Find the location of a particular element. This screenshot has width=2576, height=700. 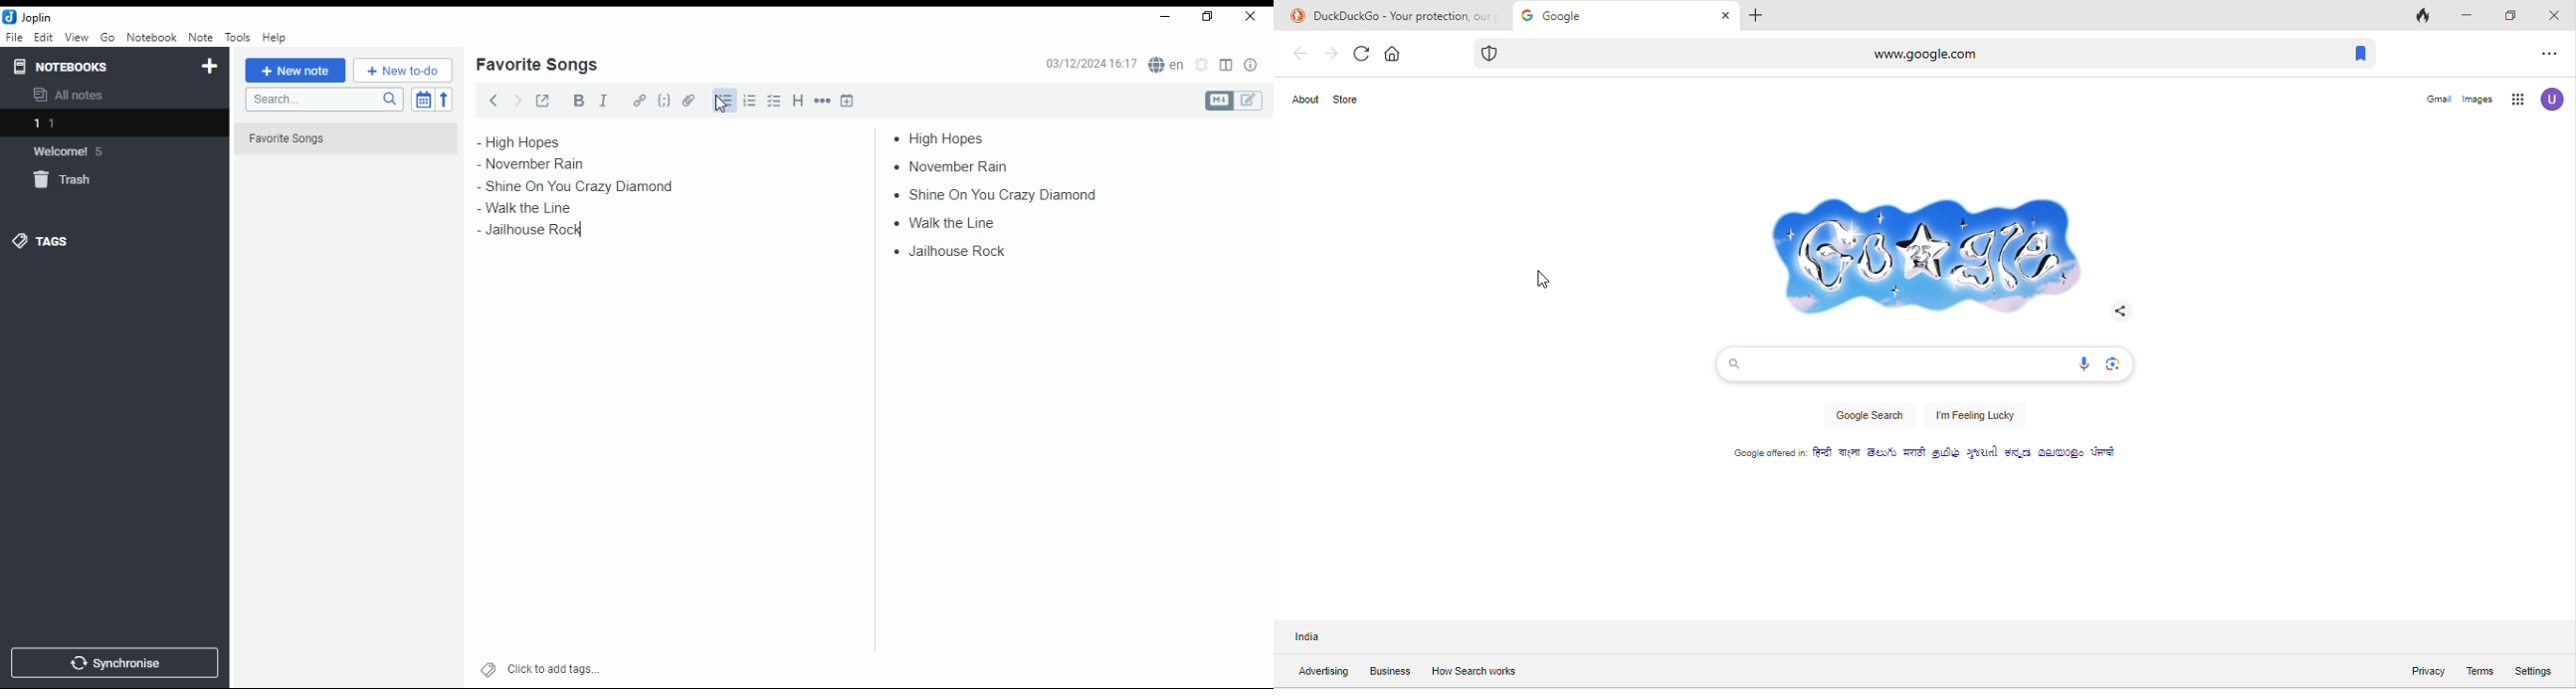

google search is located at coordinates (1868, 419).